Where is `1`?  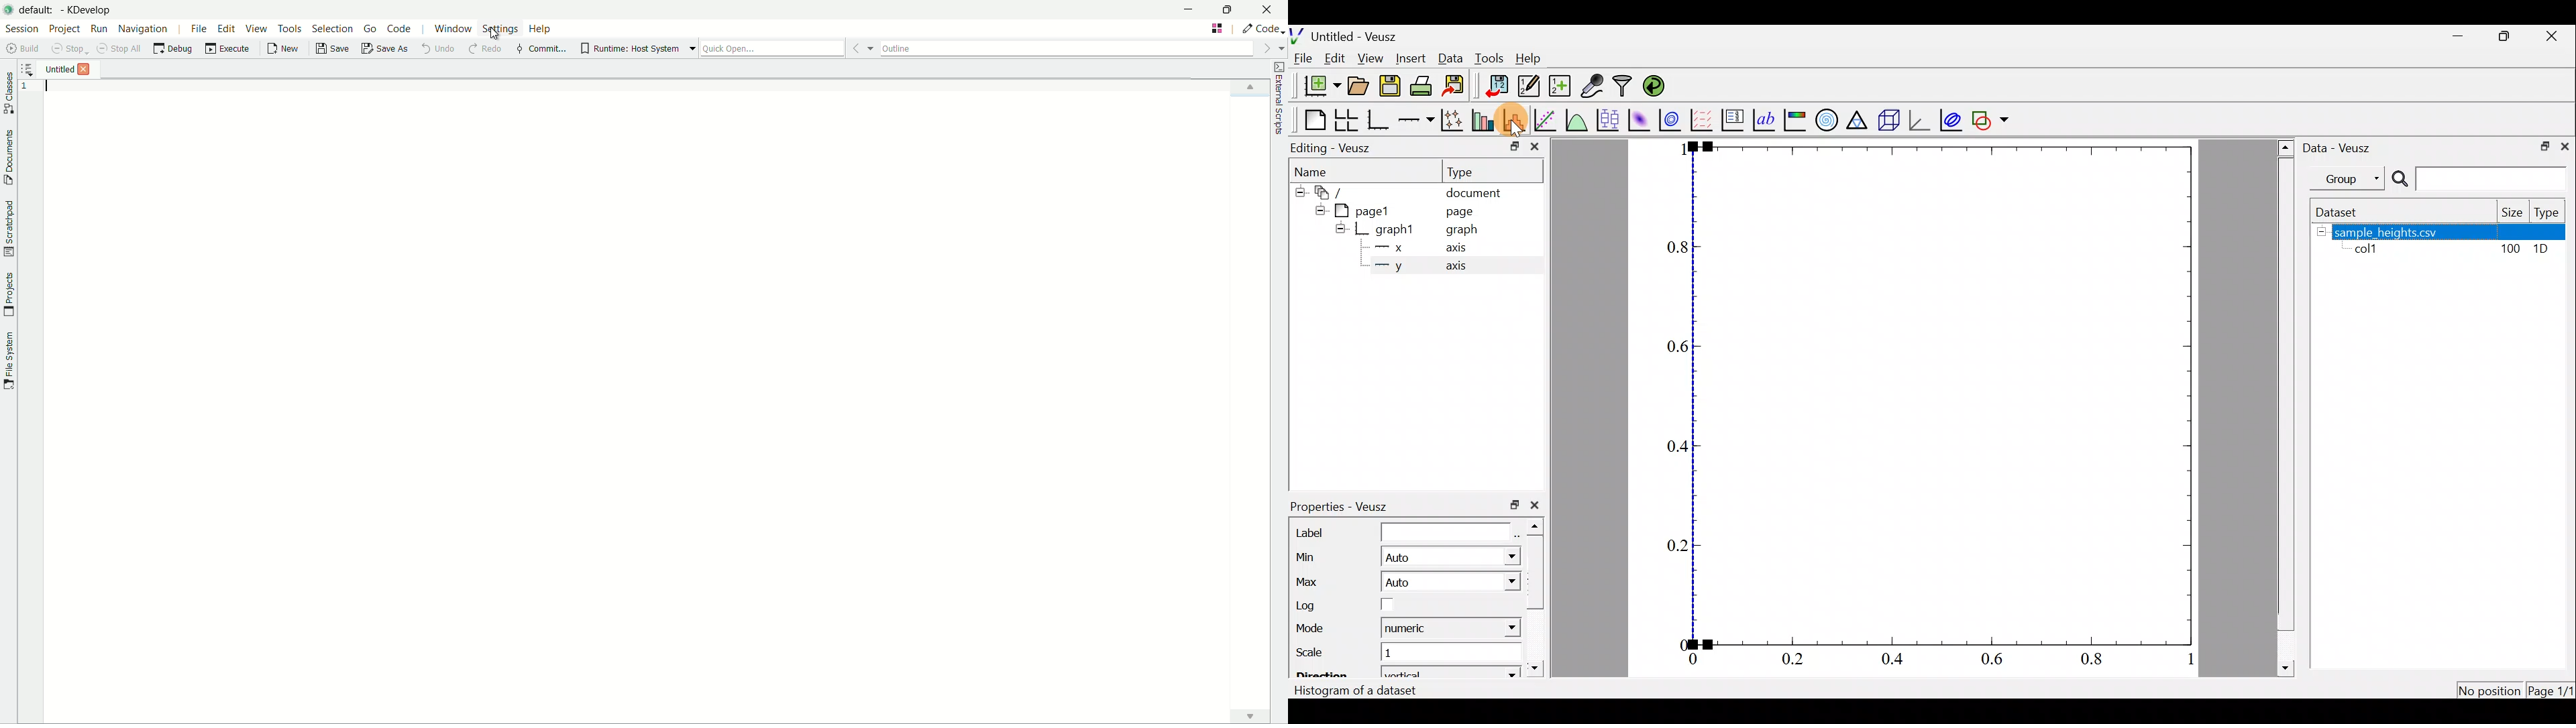 1 is located at coordinates (1399, 656).